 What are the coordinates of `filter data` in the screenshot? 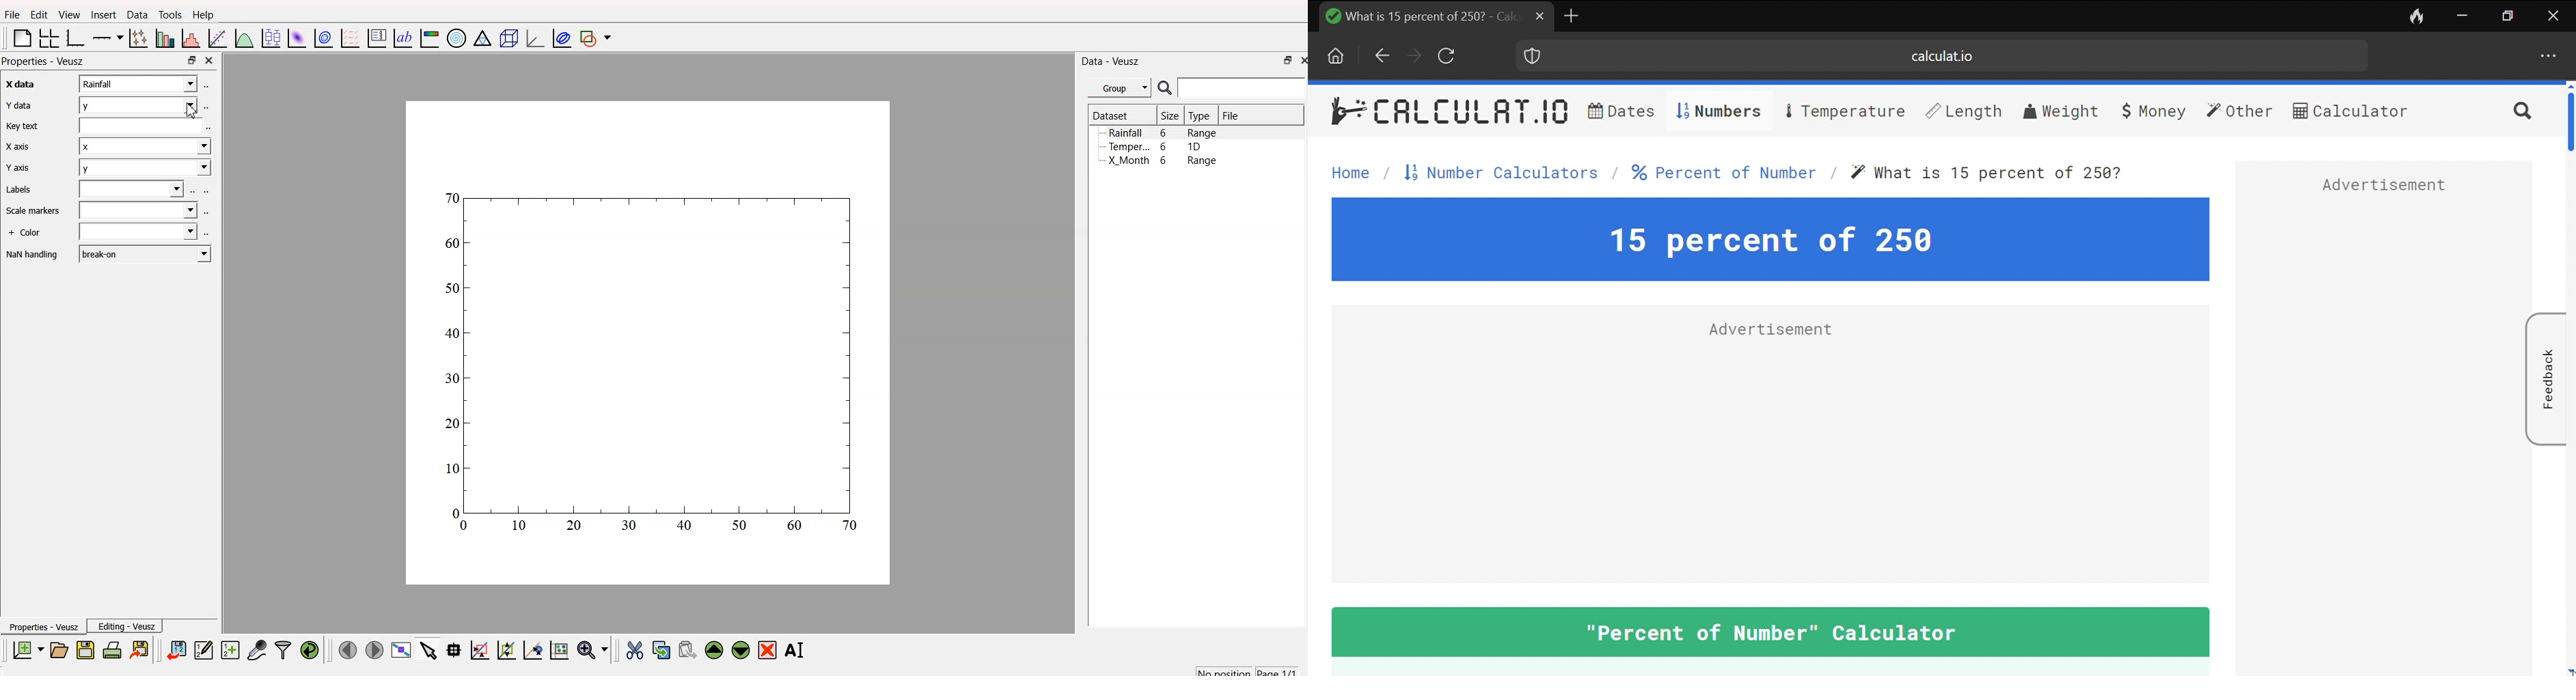 It's located at (283, 648).